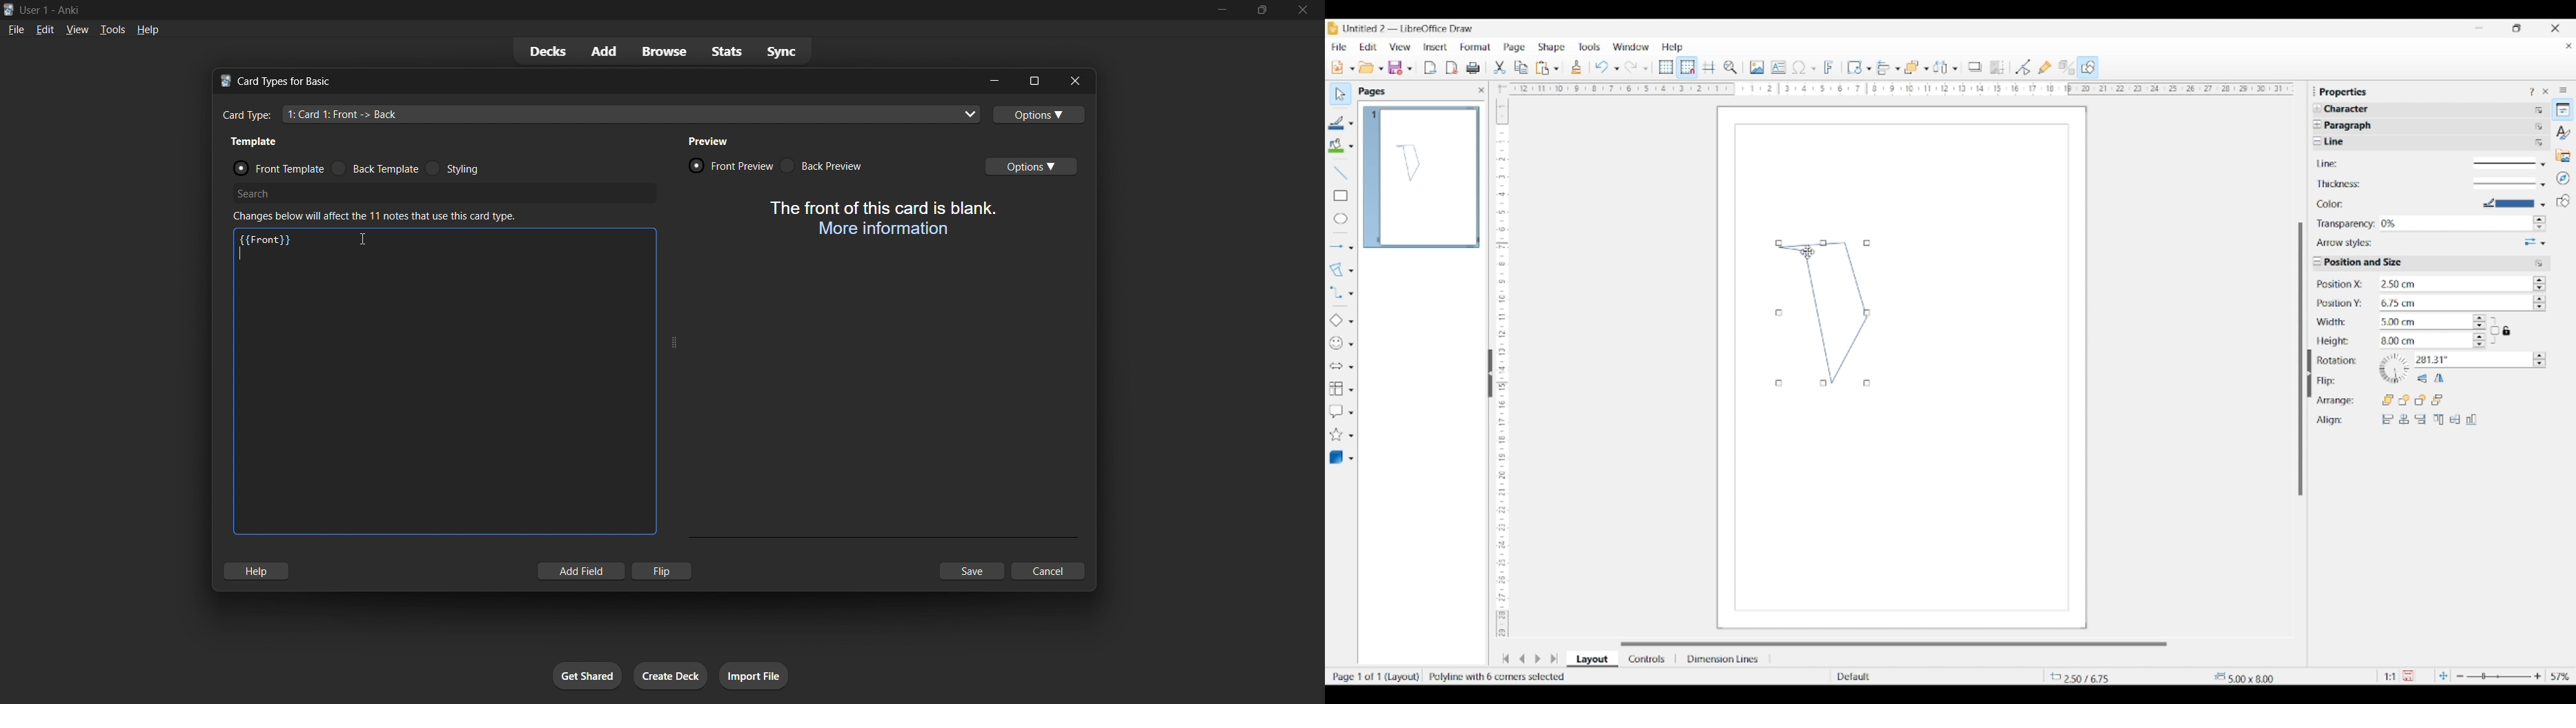 The height and width of the screenshot is (728, 2576). Describe the element at coordinates (1476, 47) in the screenshot. I see `Format` at that location.